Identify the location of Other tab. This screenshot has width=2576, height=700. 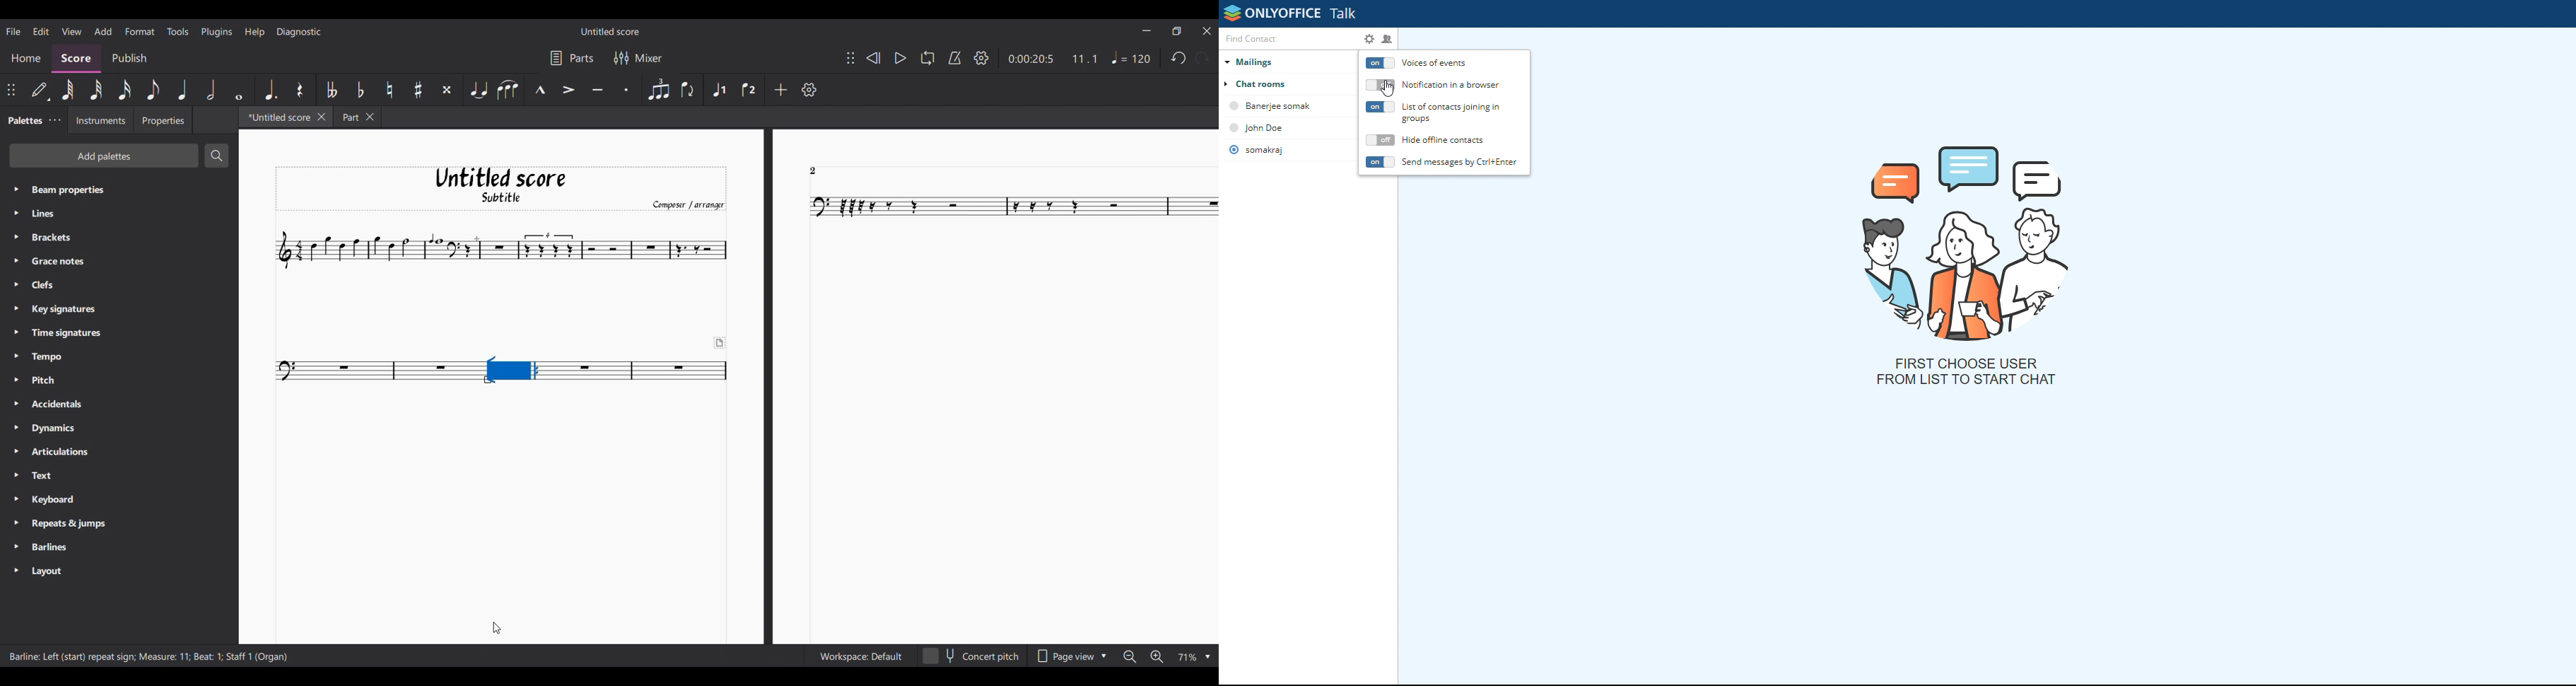
(357, 117).